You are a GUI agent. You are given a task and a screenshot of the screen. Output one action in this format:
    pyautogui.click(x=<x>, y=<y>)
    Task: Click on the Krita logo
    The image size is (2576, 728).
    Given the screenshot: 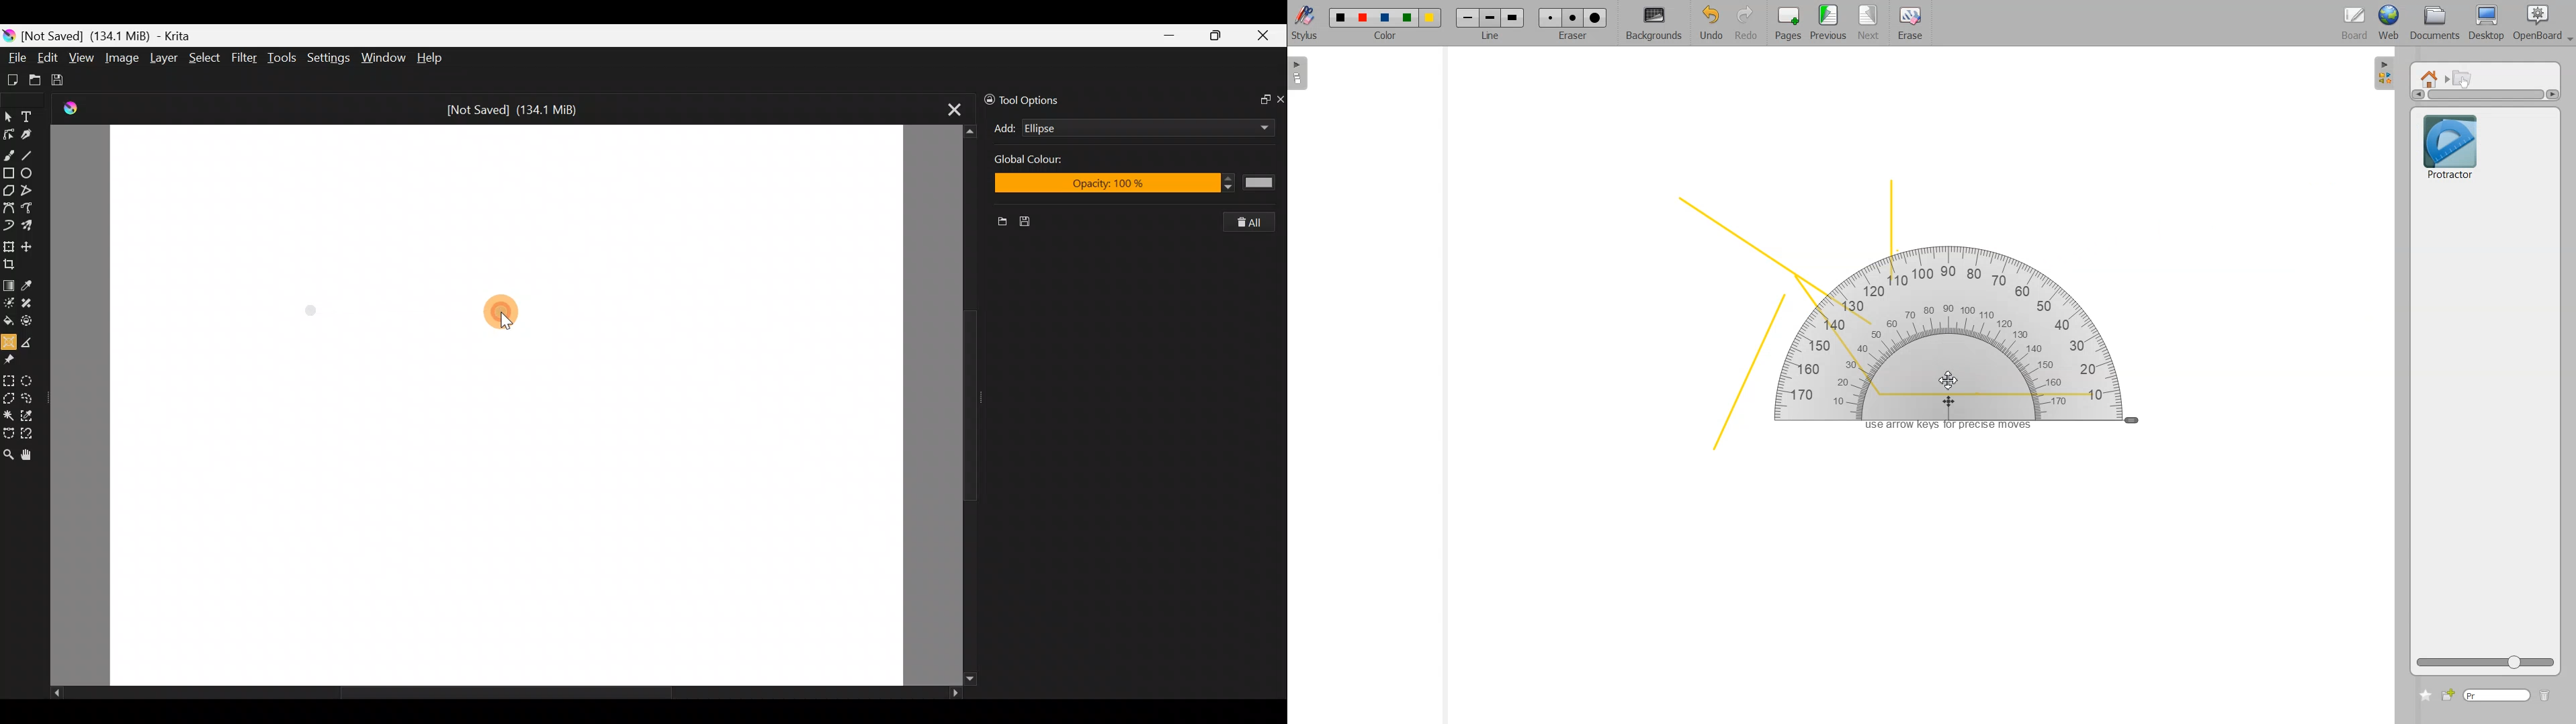 What is the action you would take?
    pyautogui.click(x=8, y=35)
    